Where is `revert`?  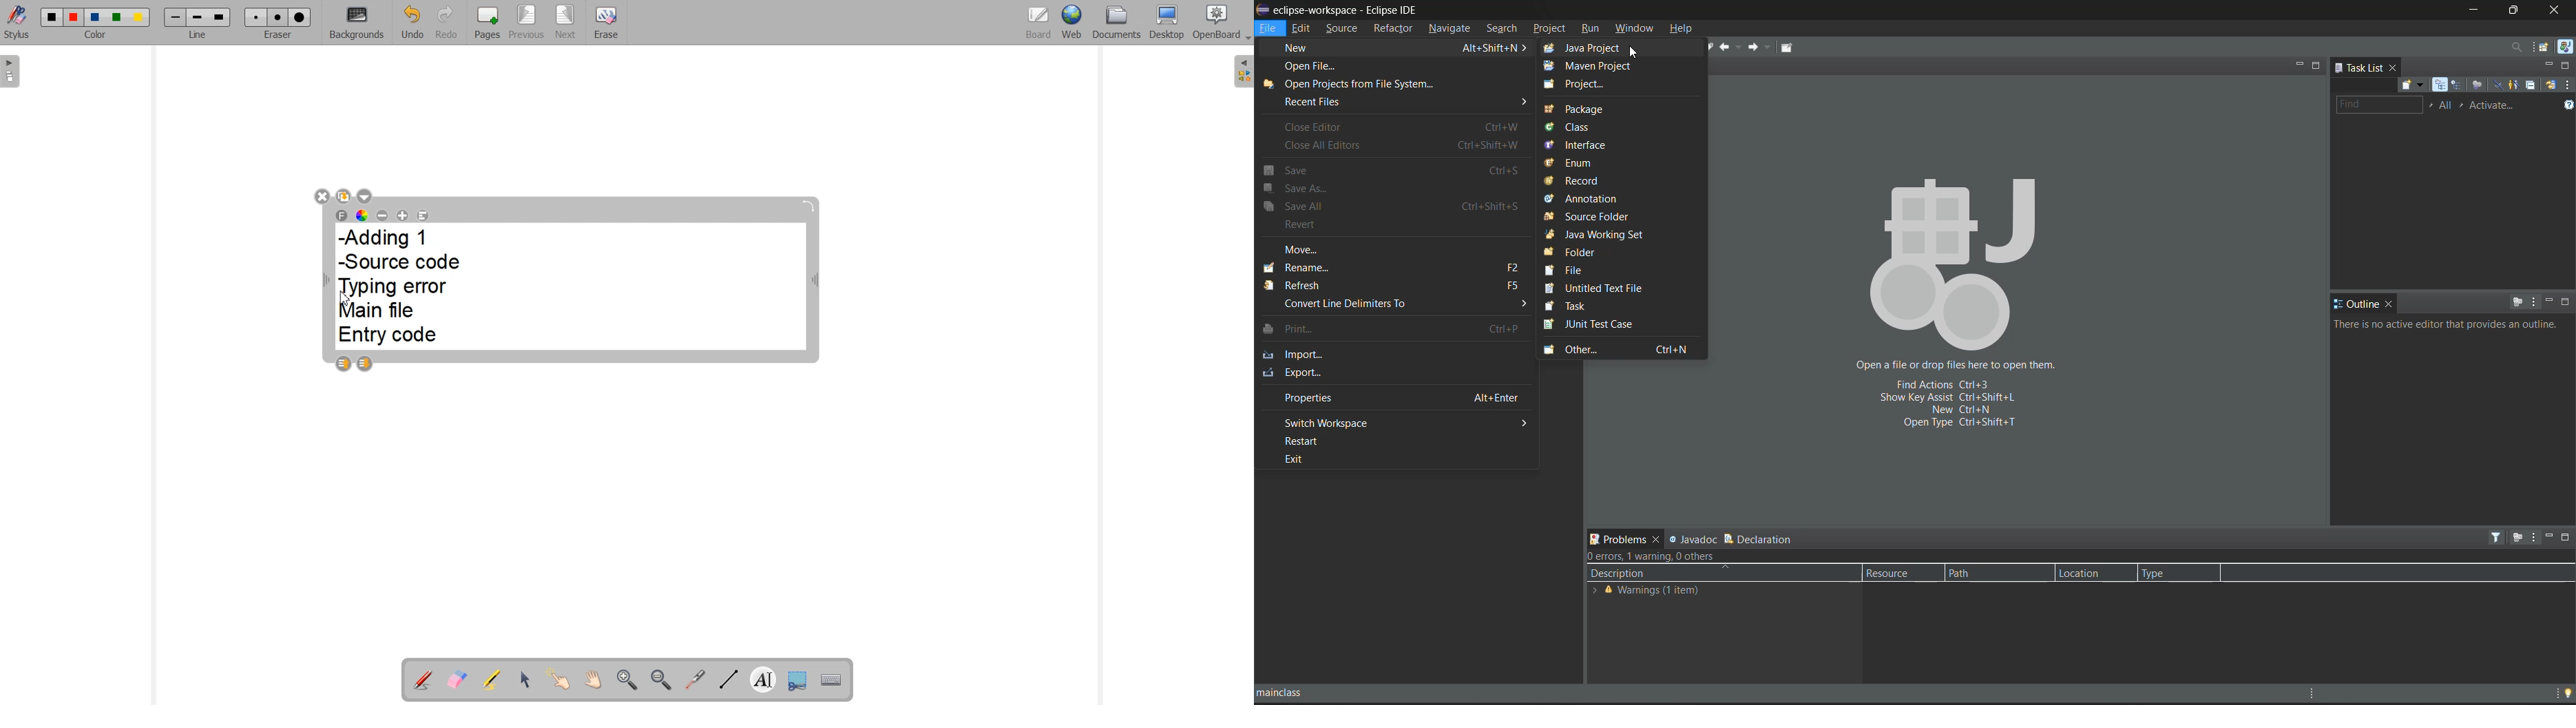 revert is located at coordinates (1327, 226).